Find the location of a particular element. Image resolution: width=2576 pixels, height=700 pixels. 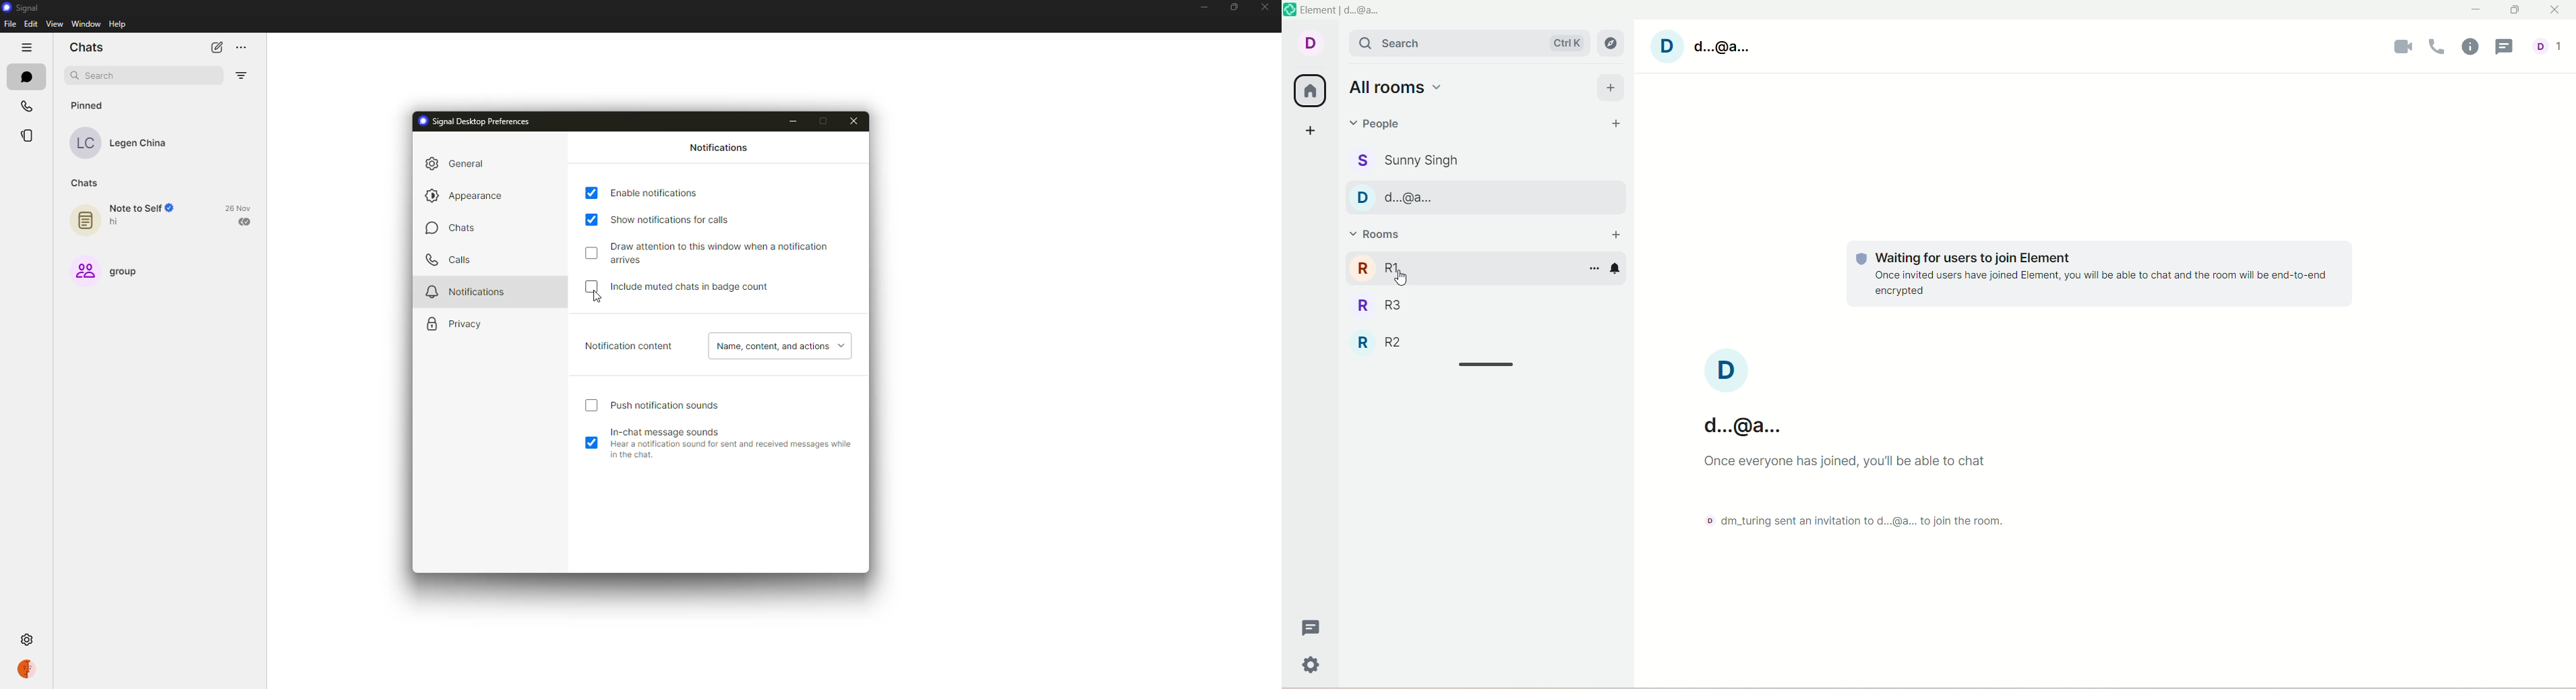

close is located at coordinates (1265, 5).